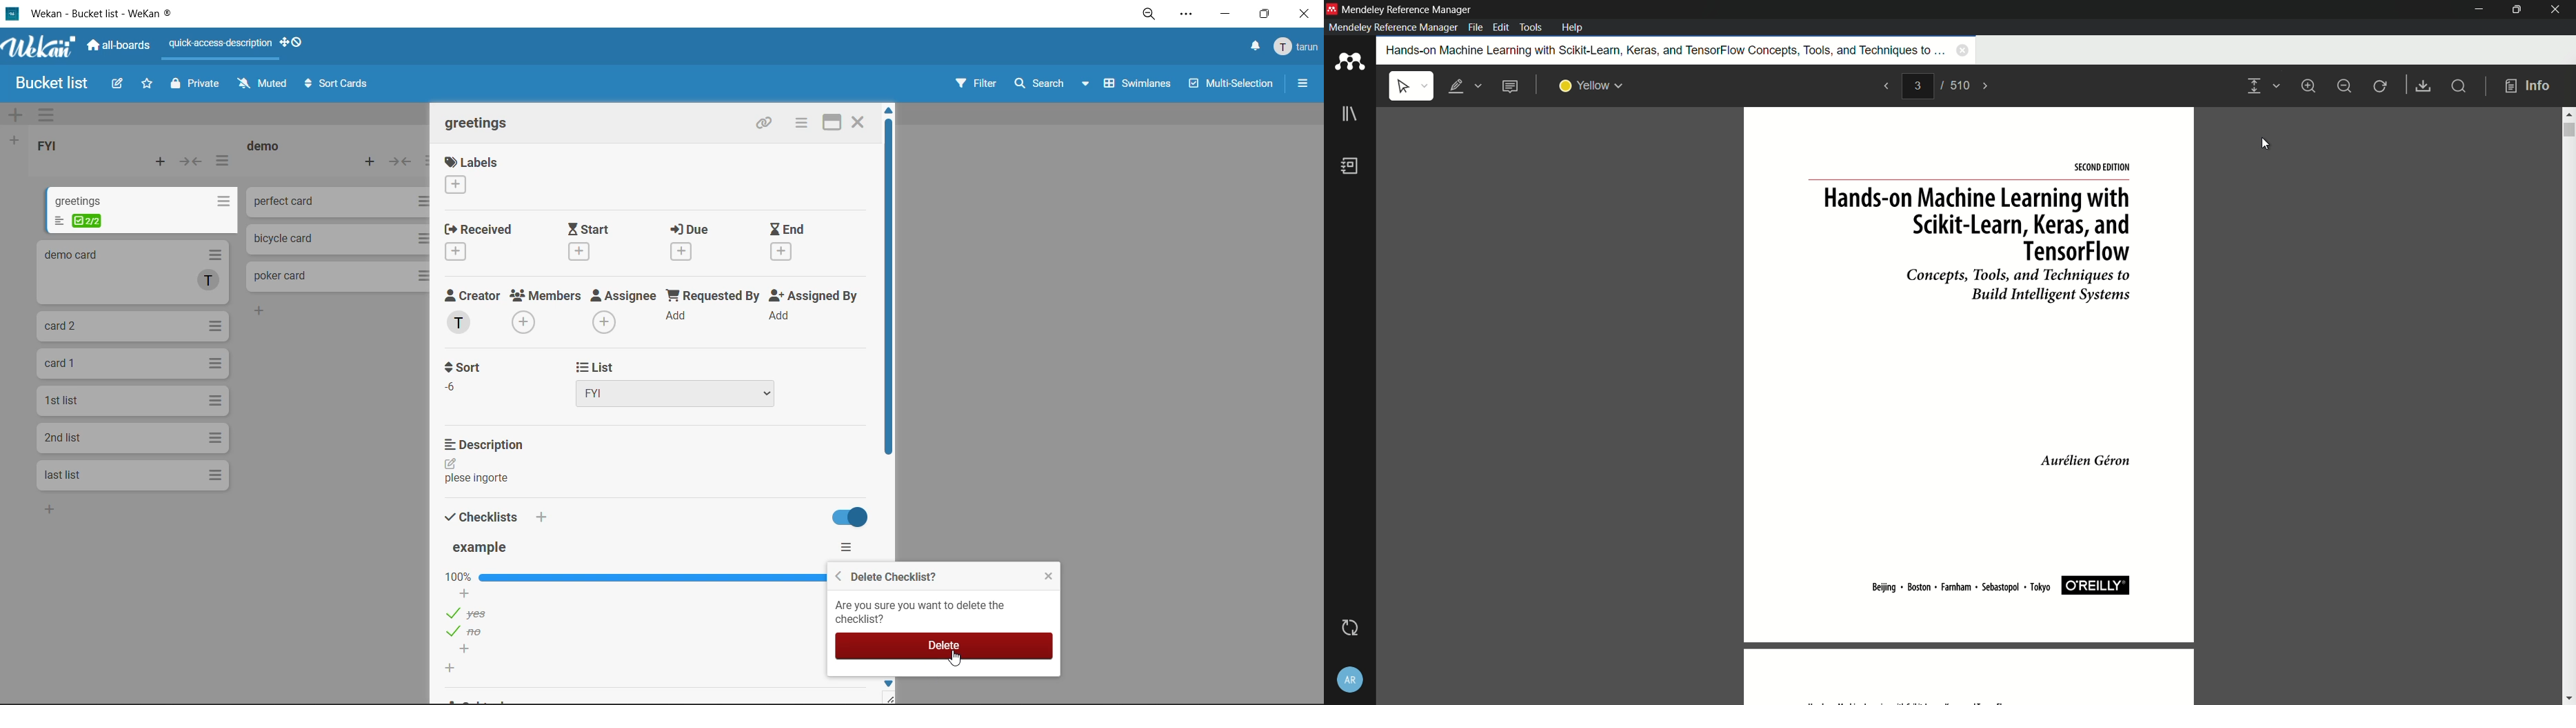 The width and height of the screenshot is (2576, 728). What do you see at coordinates (1573, 27) in the screenshot?
I see `help menu` at bounding box center [1573, 27].